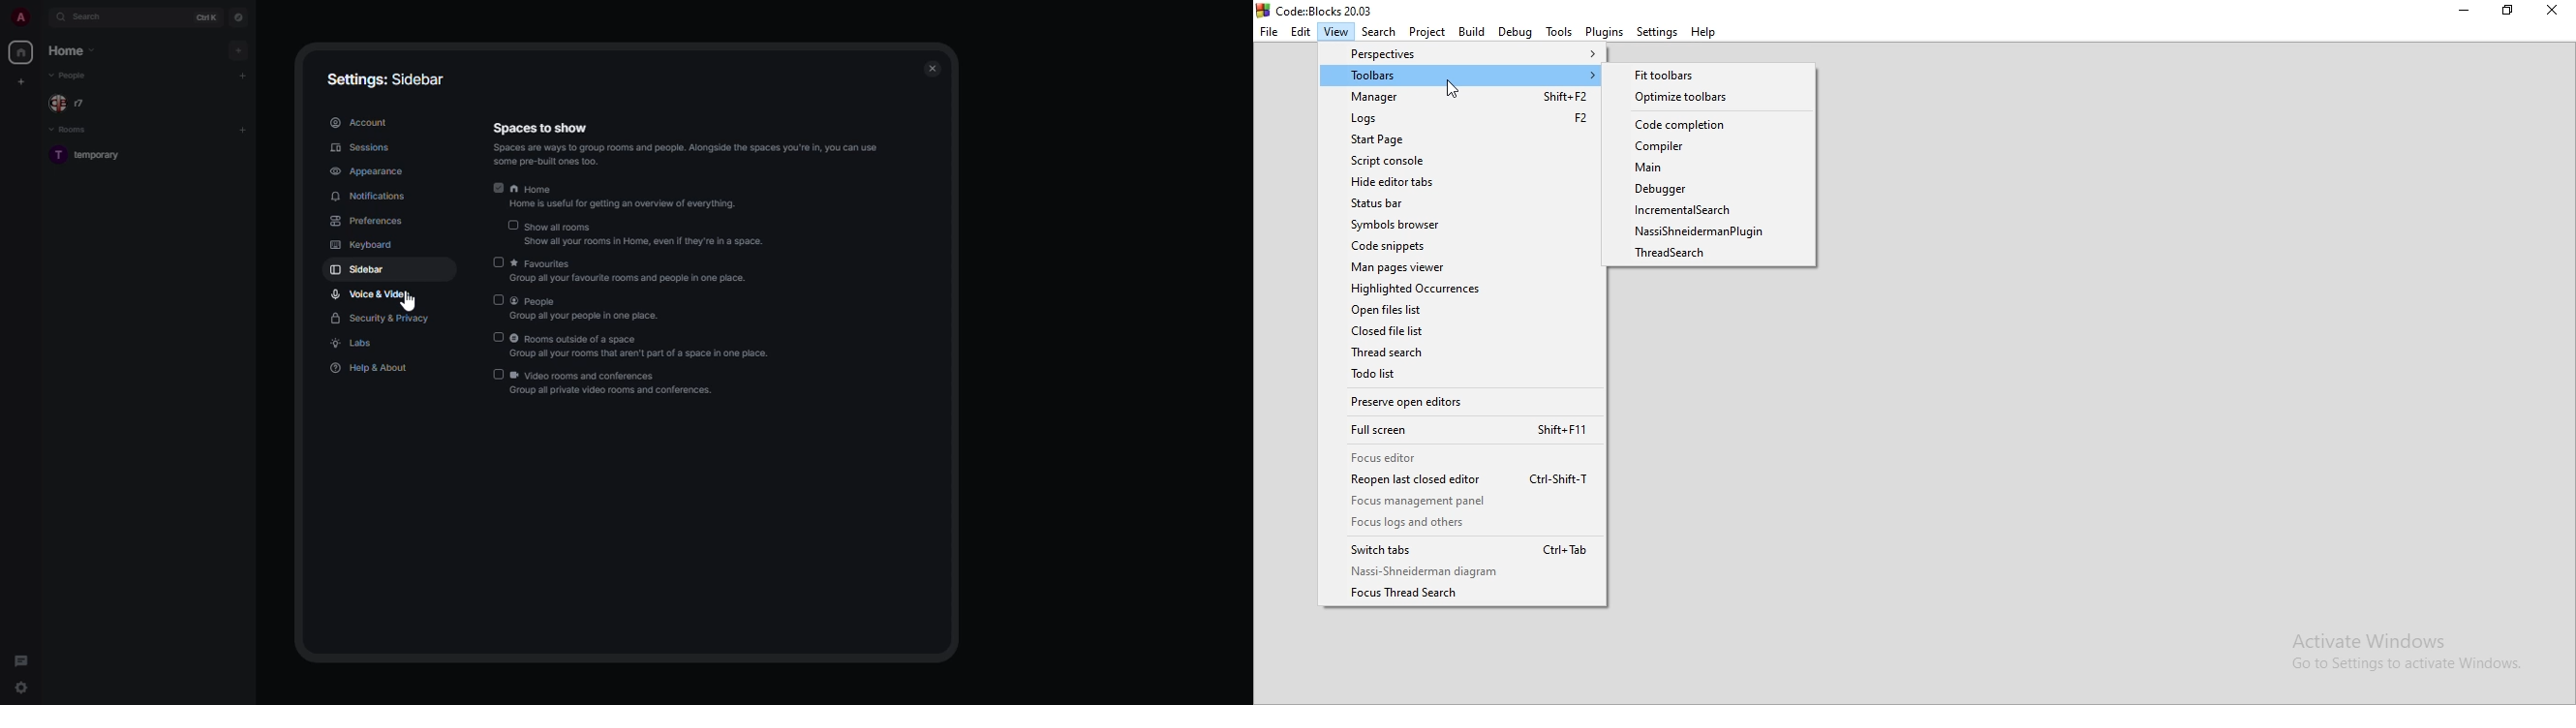 Image resolution: width=2576 pixels, height=728 pixels. I want to click on Full screen, so click(1461, 431).